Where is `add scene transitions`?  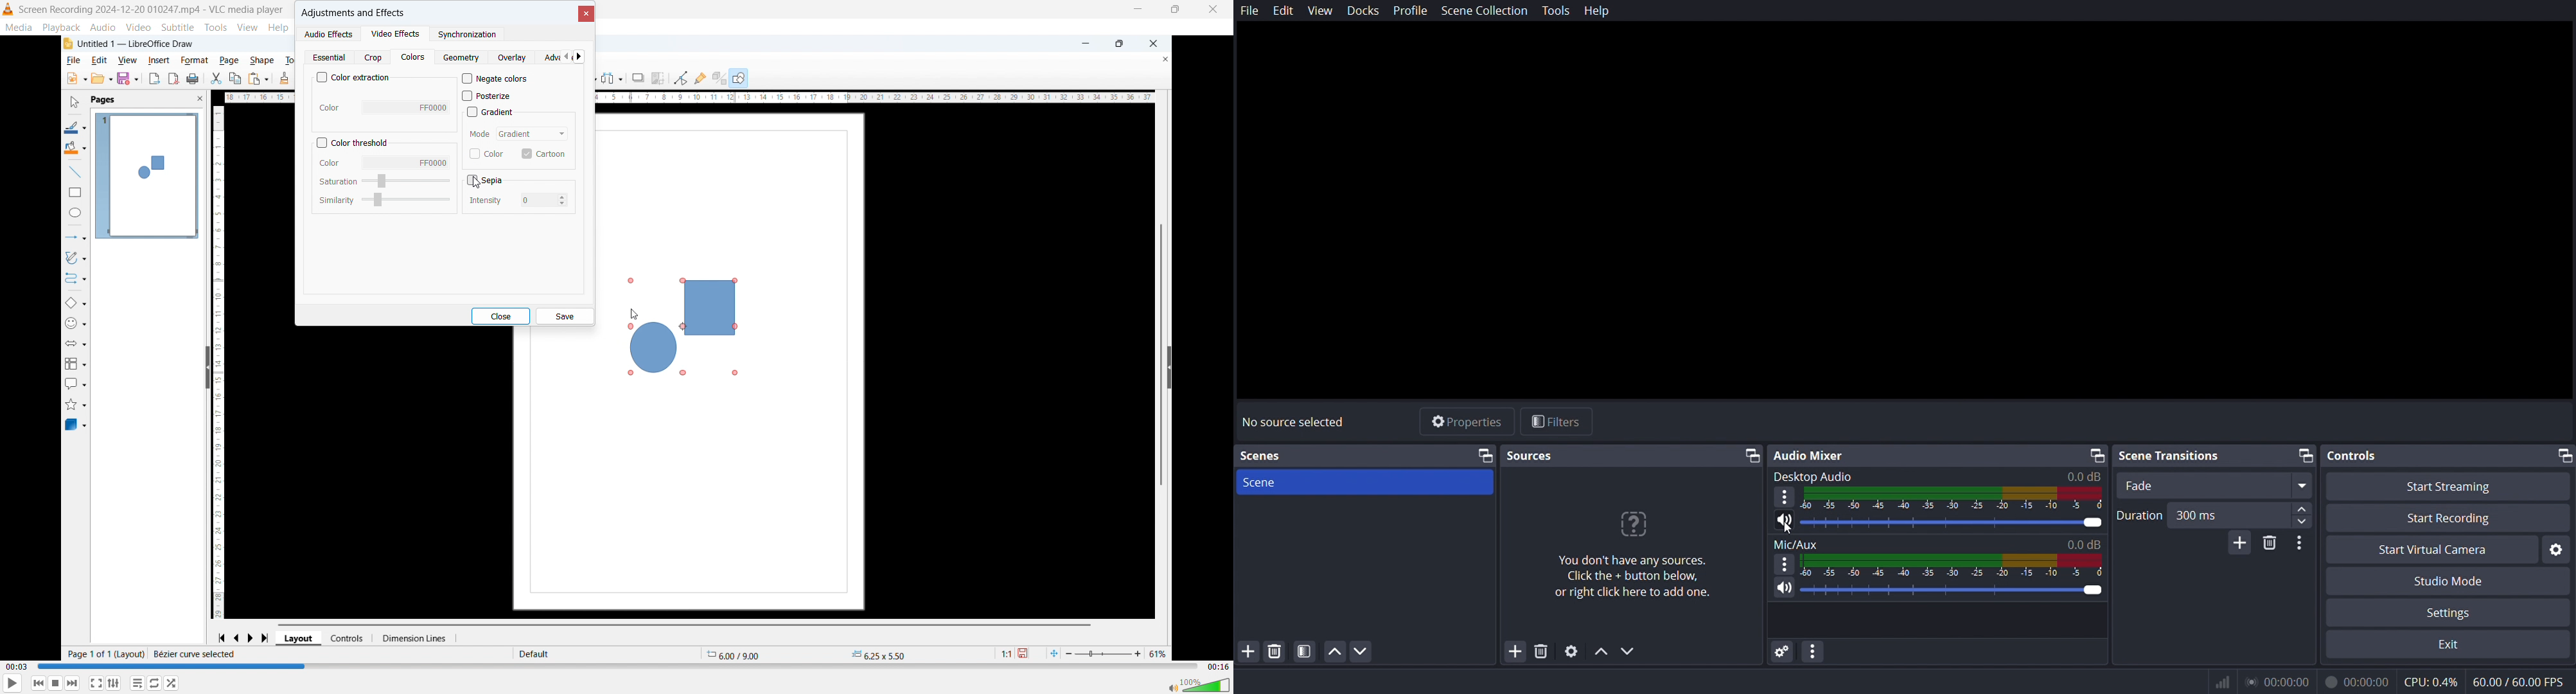
add scene transitions is located at coordinates (2239, 542).